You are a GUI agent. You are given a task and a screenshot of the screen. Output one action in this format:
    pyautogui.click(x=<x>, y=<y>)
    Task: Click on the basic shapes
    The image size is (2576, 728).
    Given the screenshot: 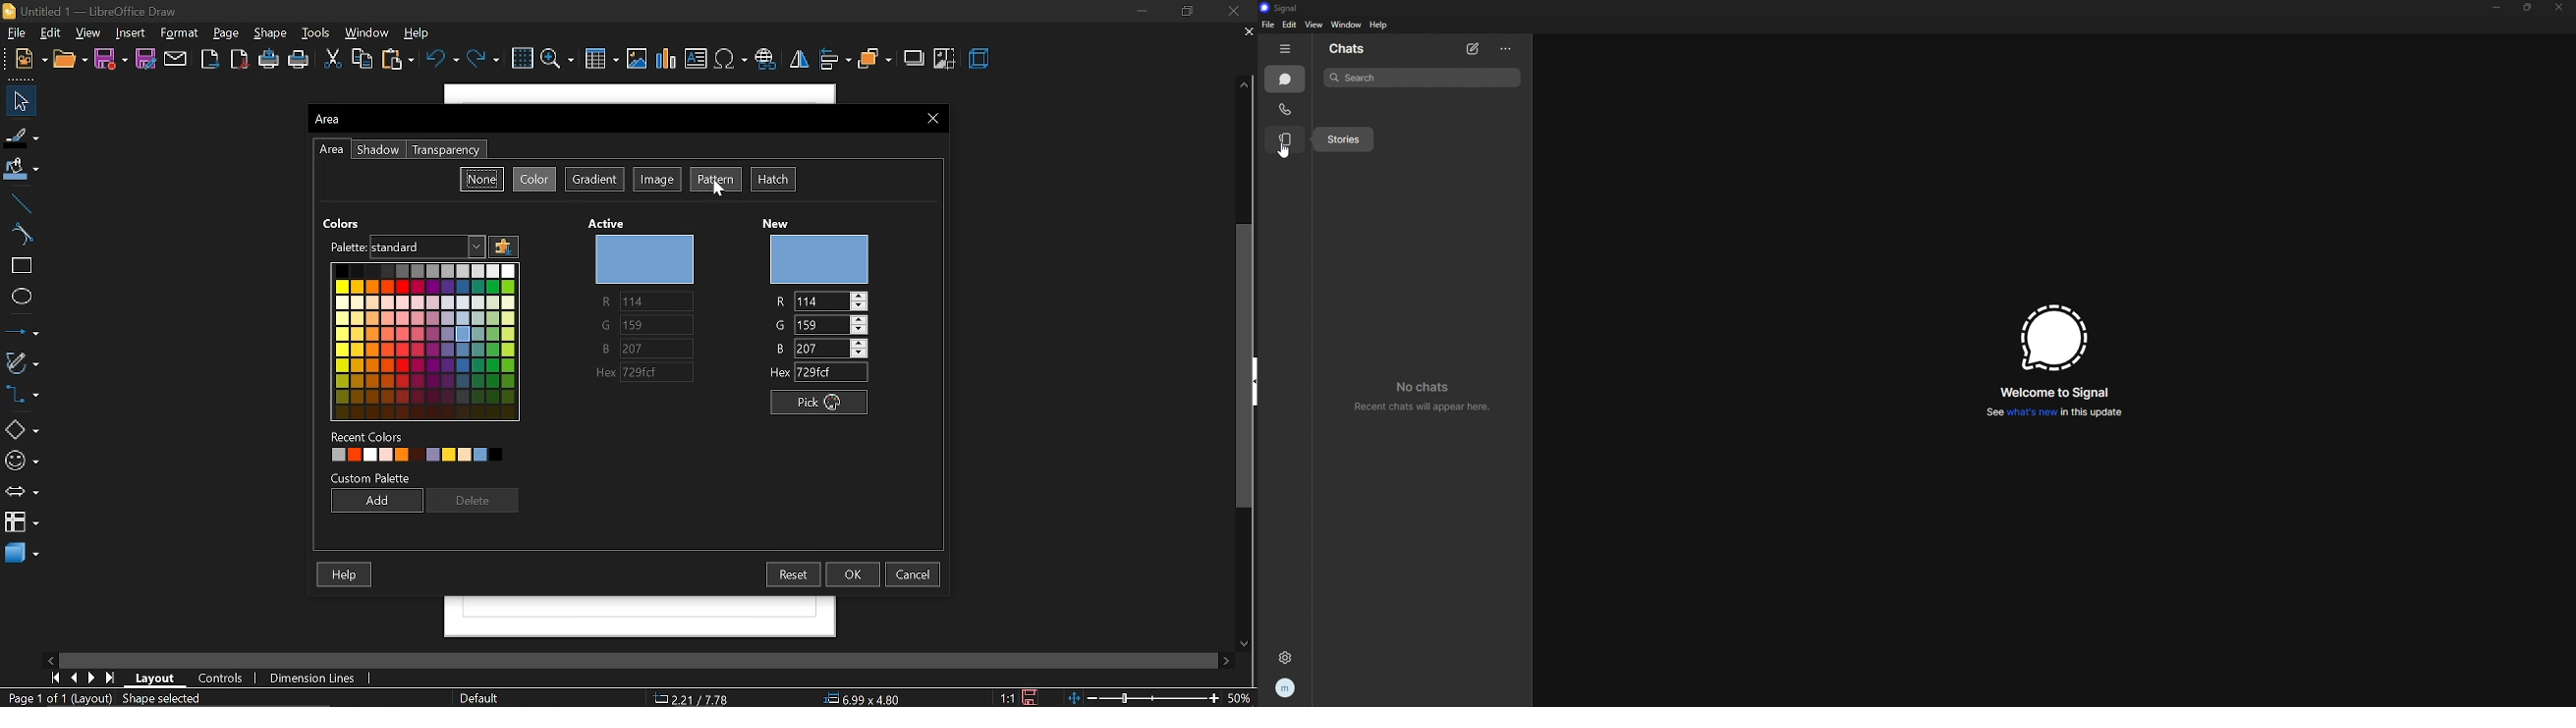 What is the action you would take?
    pyautogui.click(x=21, y=430)
    